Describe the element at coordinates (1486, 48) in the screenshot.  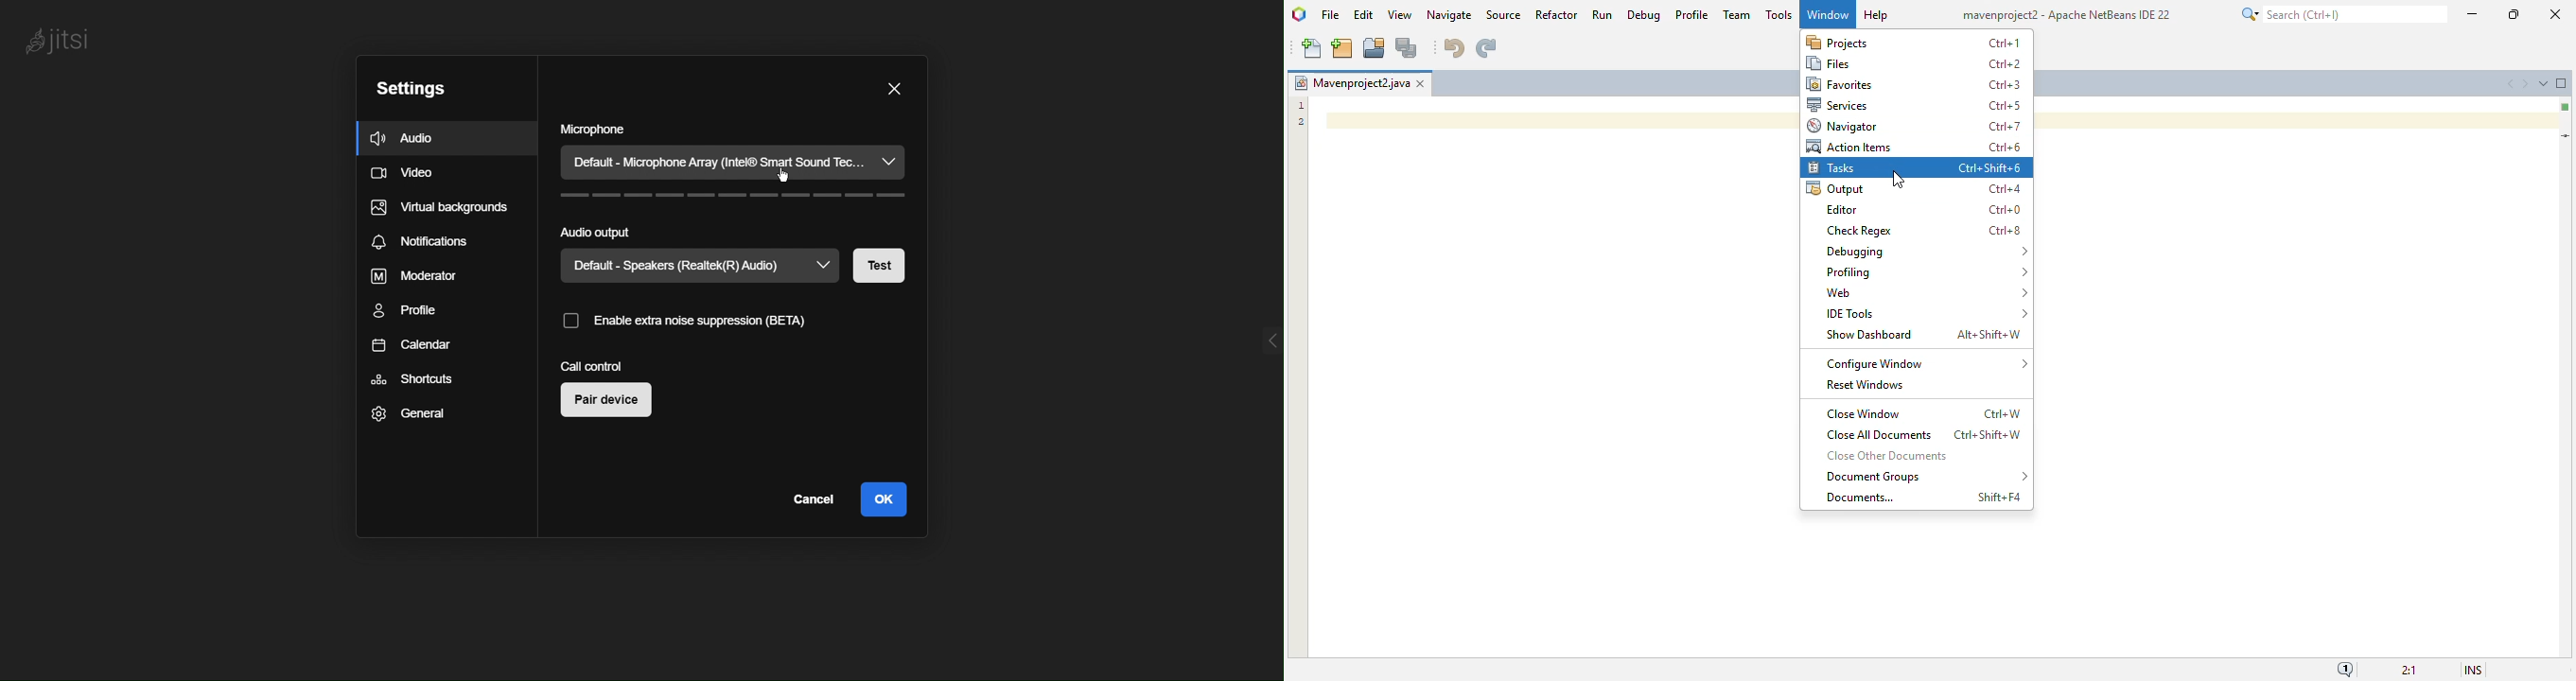
I see `redo` at that location.